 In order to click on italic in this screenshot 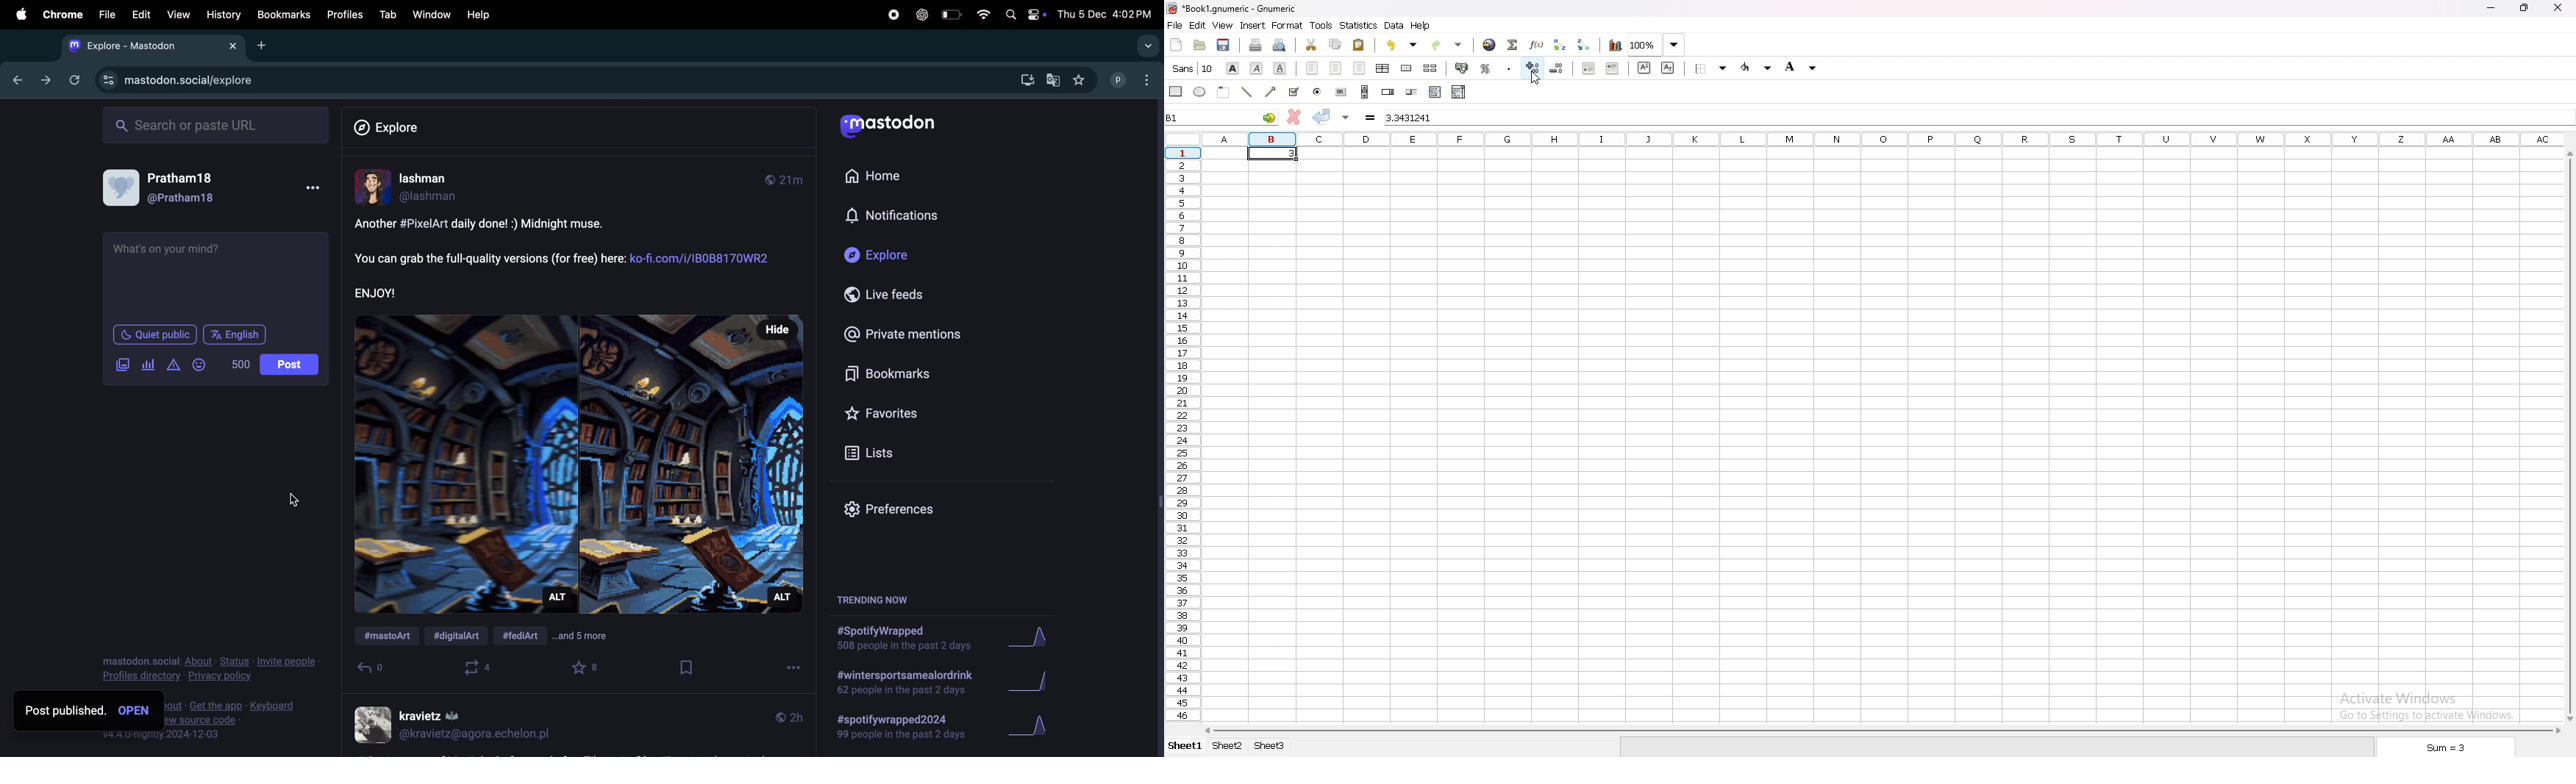, I will do `click(1258, 68)`.